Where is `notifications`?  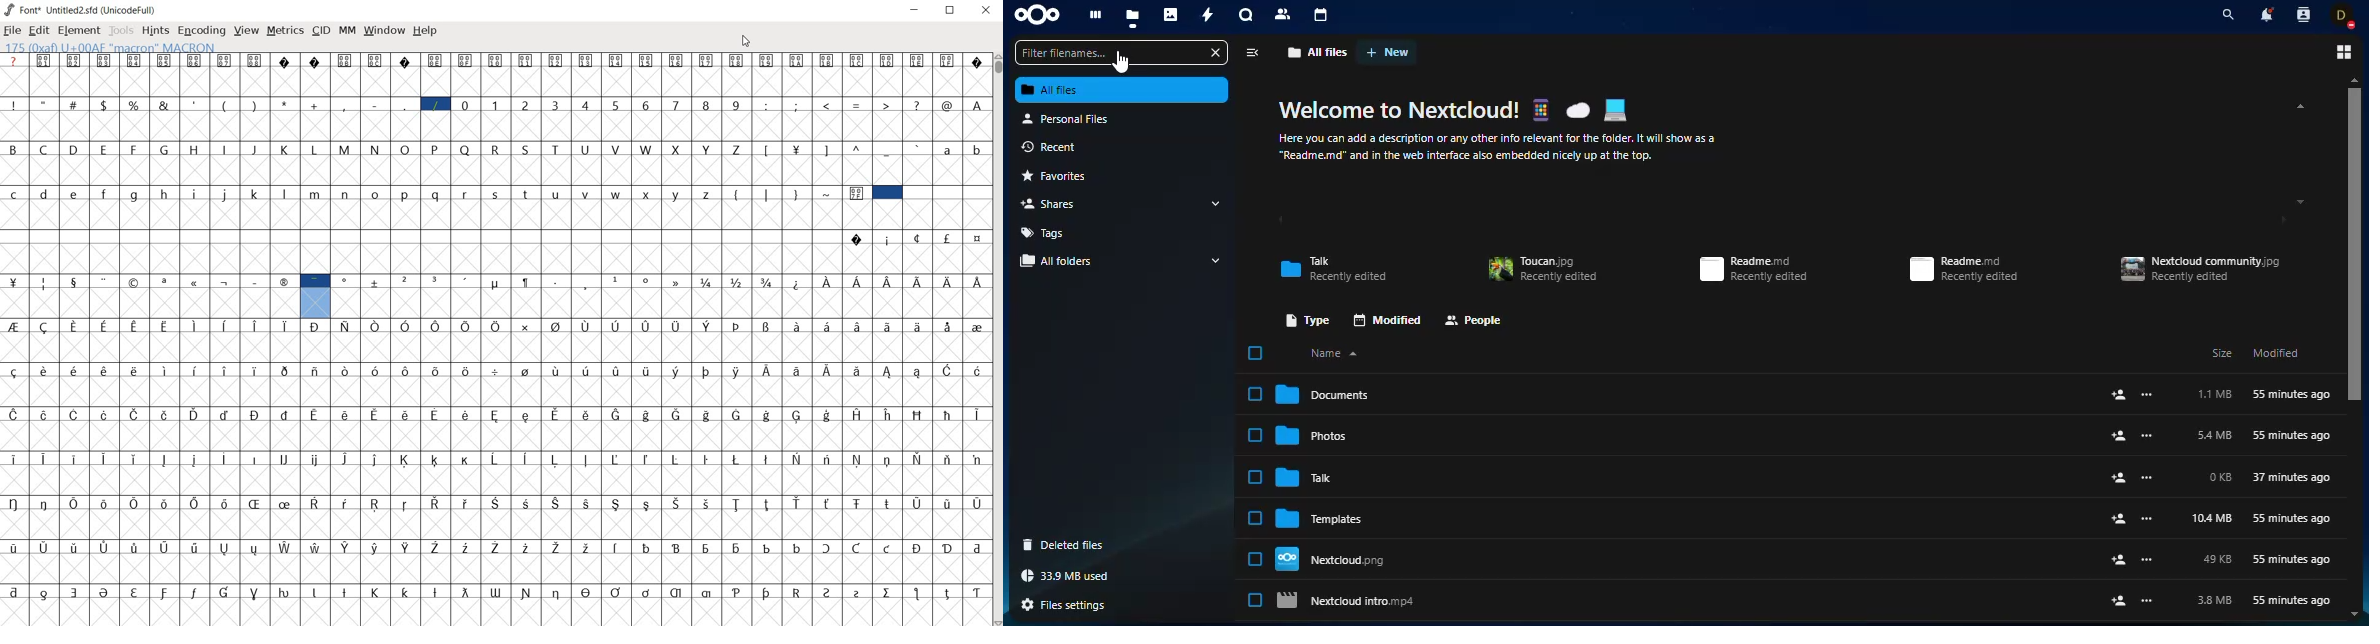
notifications is located at coordinates (2265, 14).